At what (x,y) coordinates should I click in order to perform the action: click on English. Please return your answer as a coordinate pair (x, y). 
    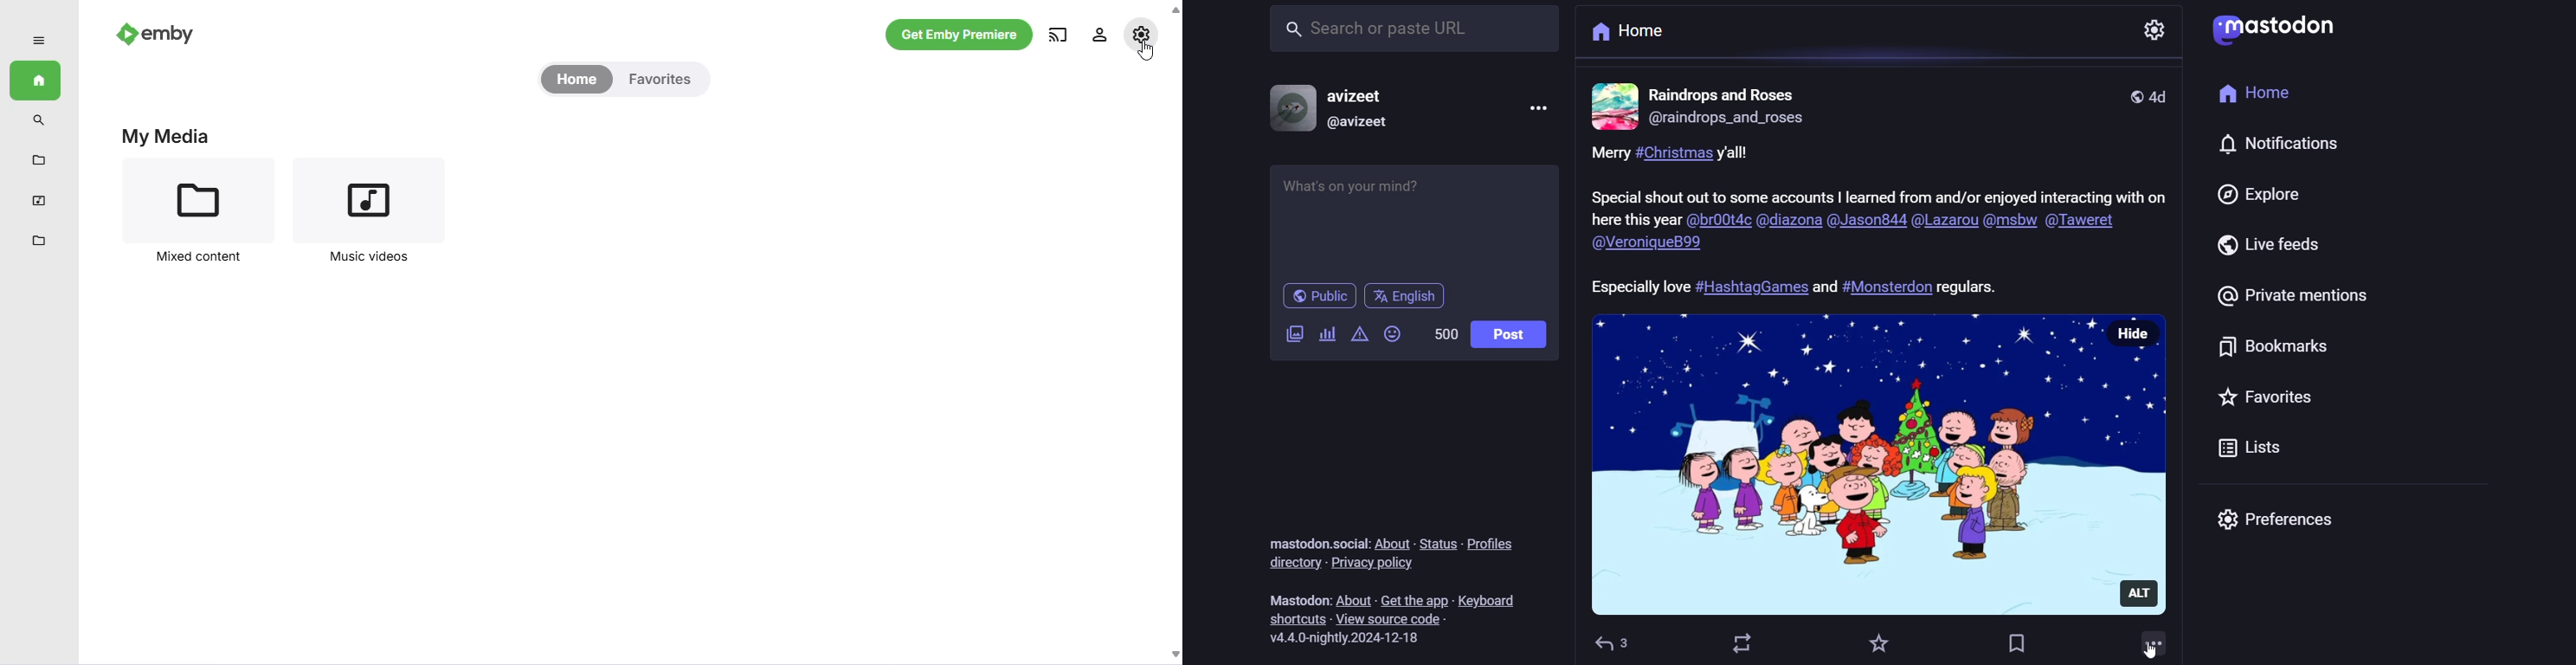
    Looking at the image, I should click on (1412, 297).